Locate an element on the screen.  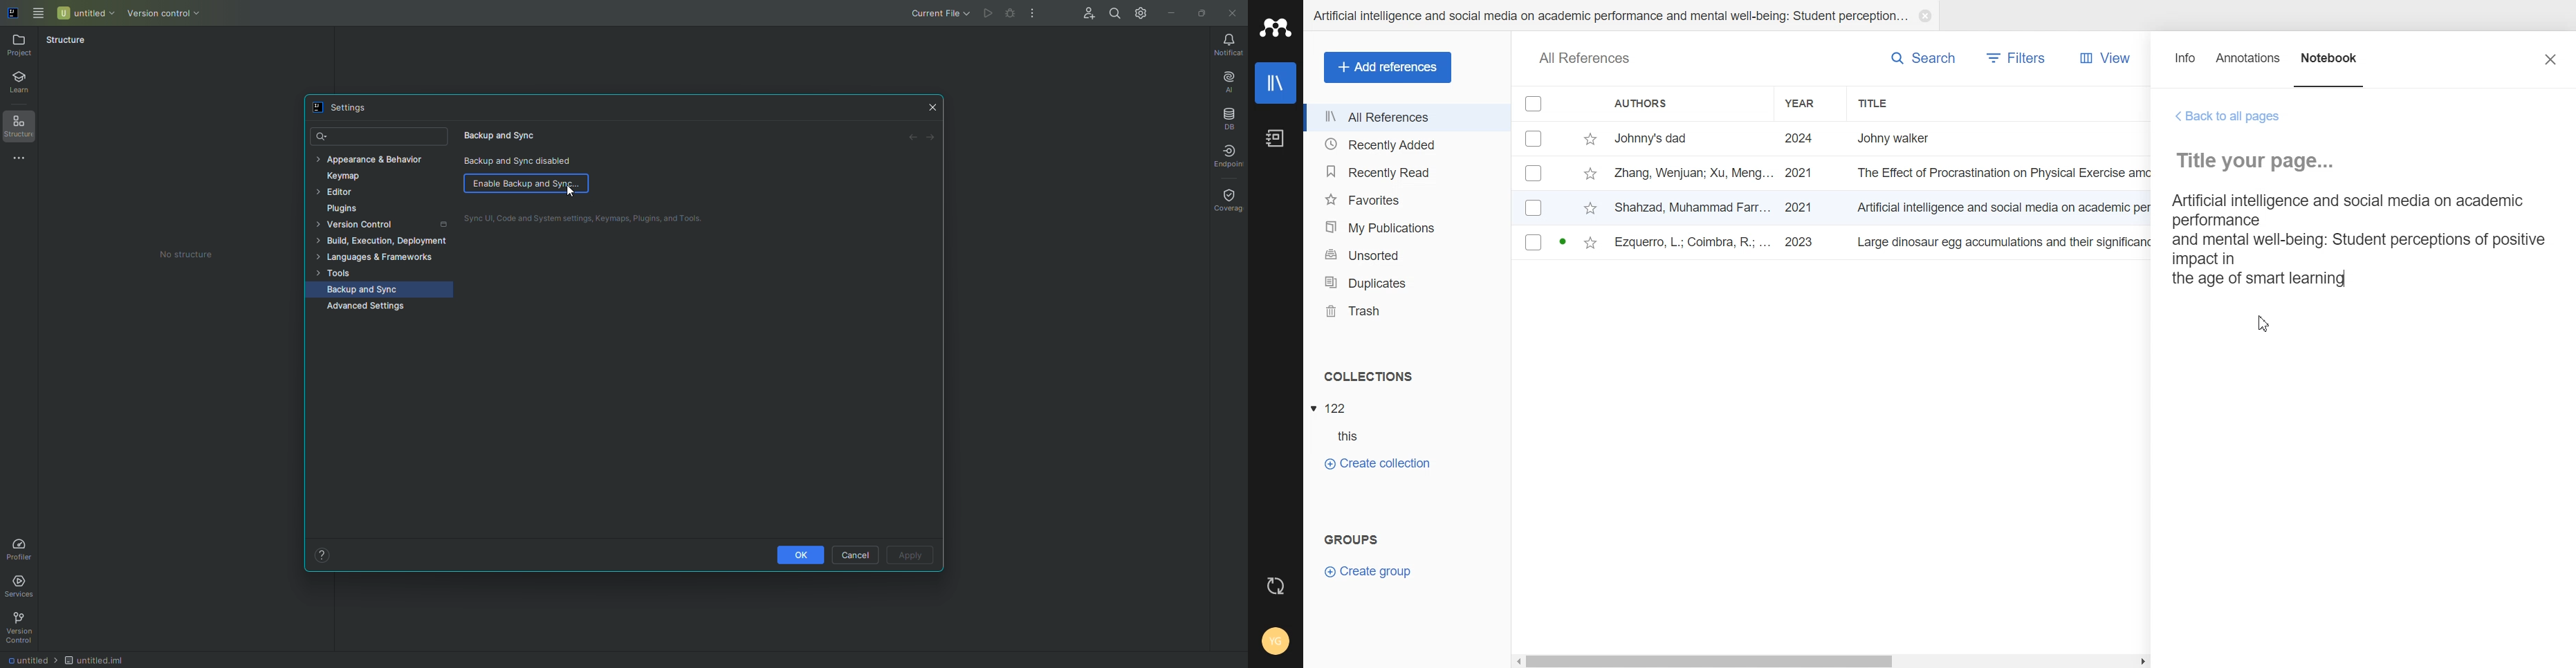
Title your page is located at coordinates (2261, 160).